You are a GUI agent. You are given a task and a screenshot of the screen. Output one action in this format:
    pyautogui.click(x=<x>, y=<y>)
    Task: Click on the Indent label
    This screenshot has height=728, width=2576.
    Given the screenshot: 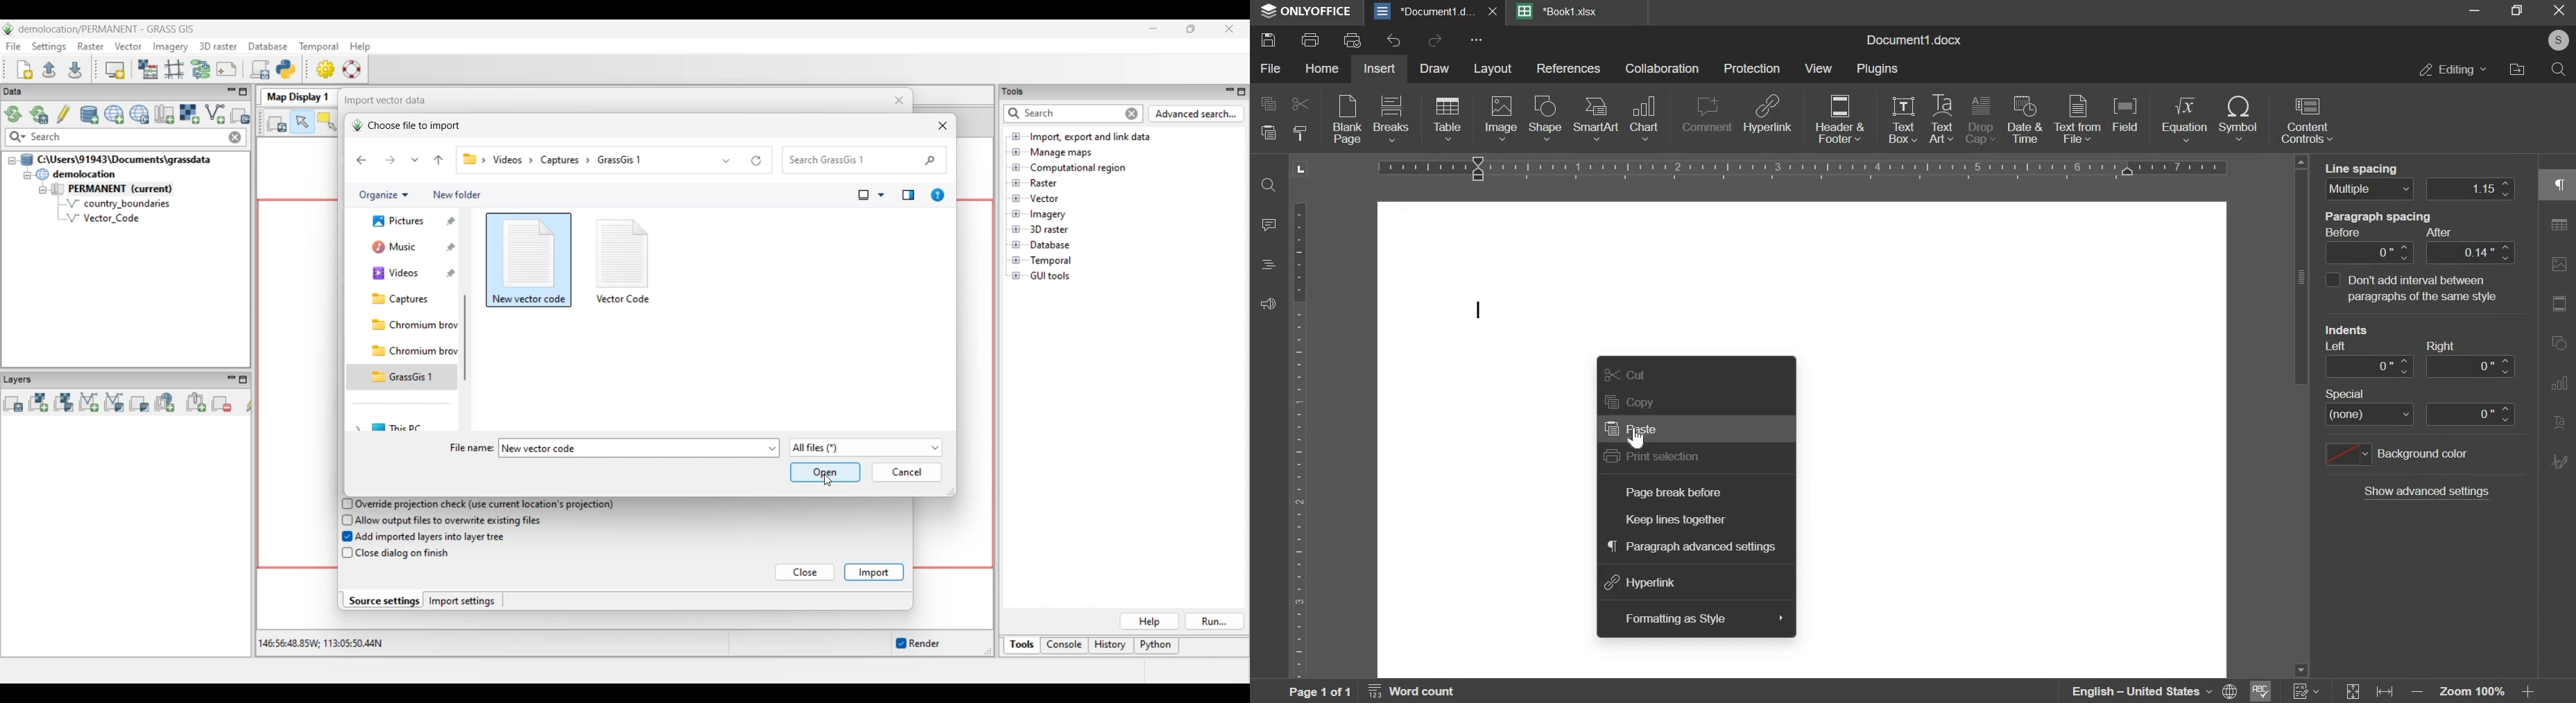 What is the action you would take?
    pyautogui.click(x=2393, y=335)
    